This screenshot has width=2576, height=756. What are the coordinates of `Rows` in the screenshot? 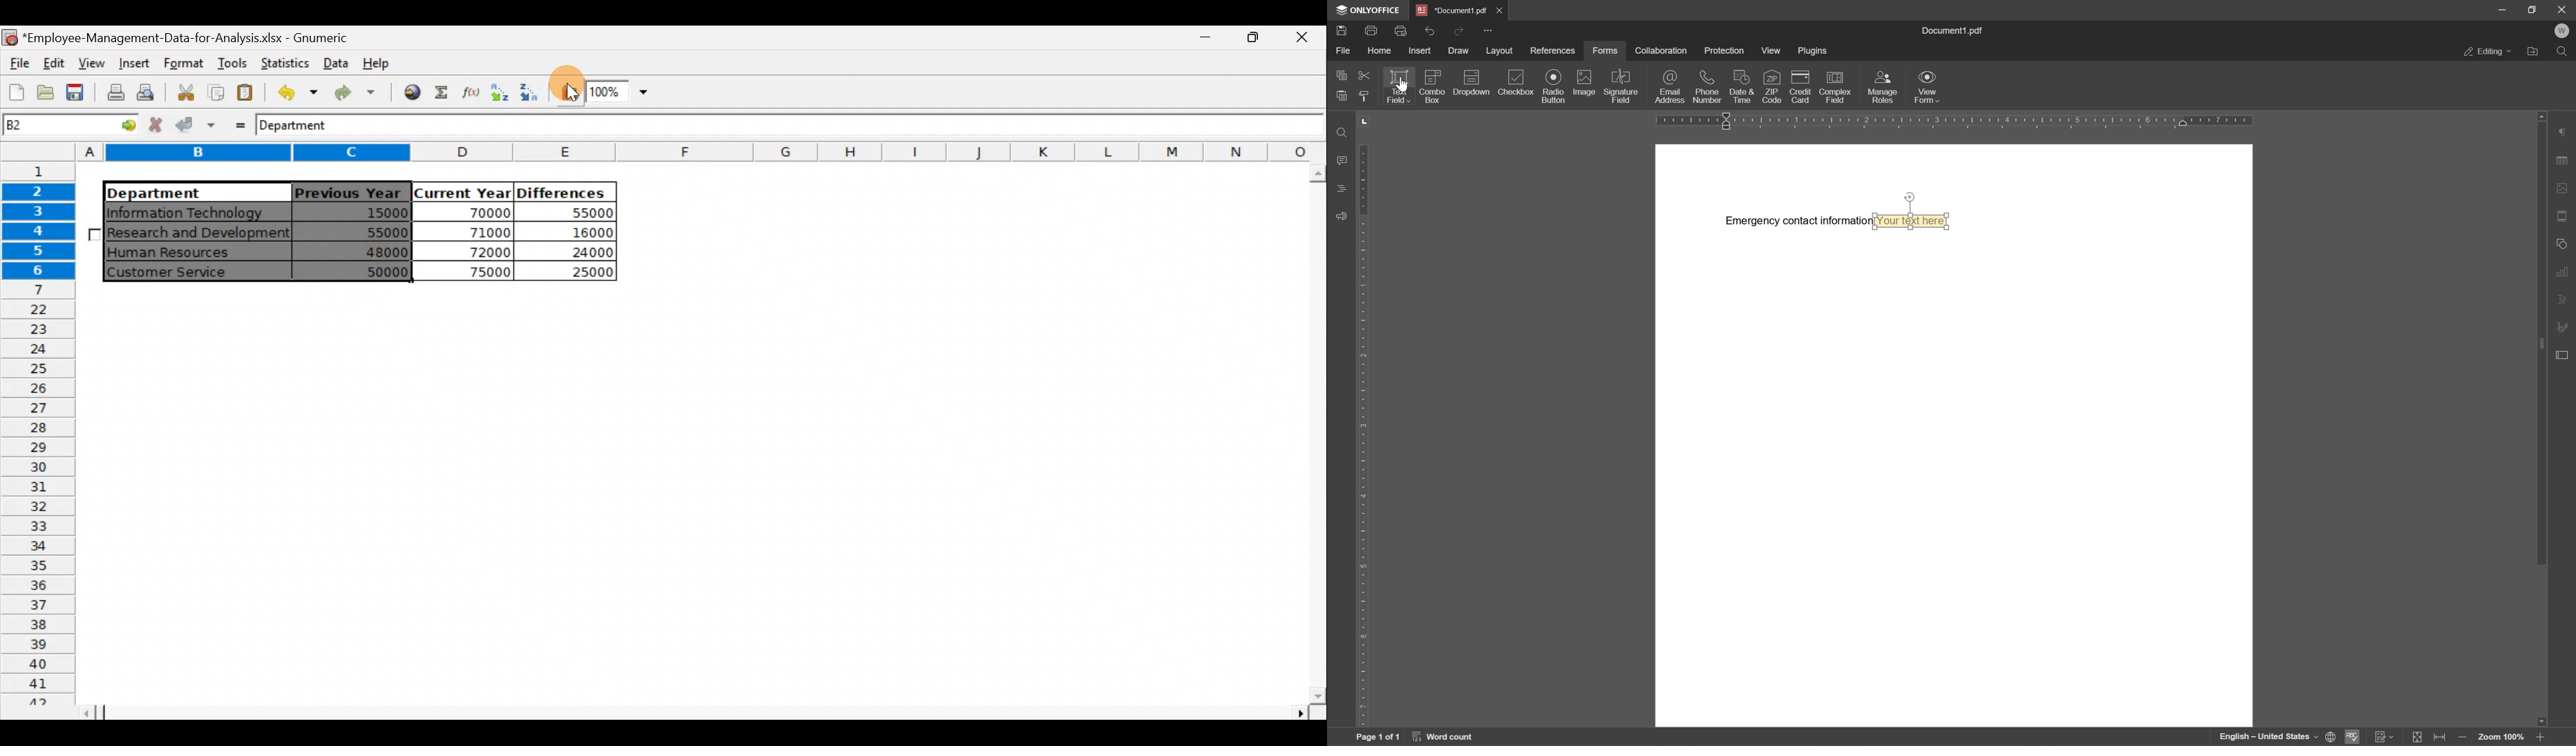 It's located at (41, 433).